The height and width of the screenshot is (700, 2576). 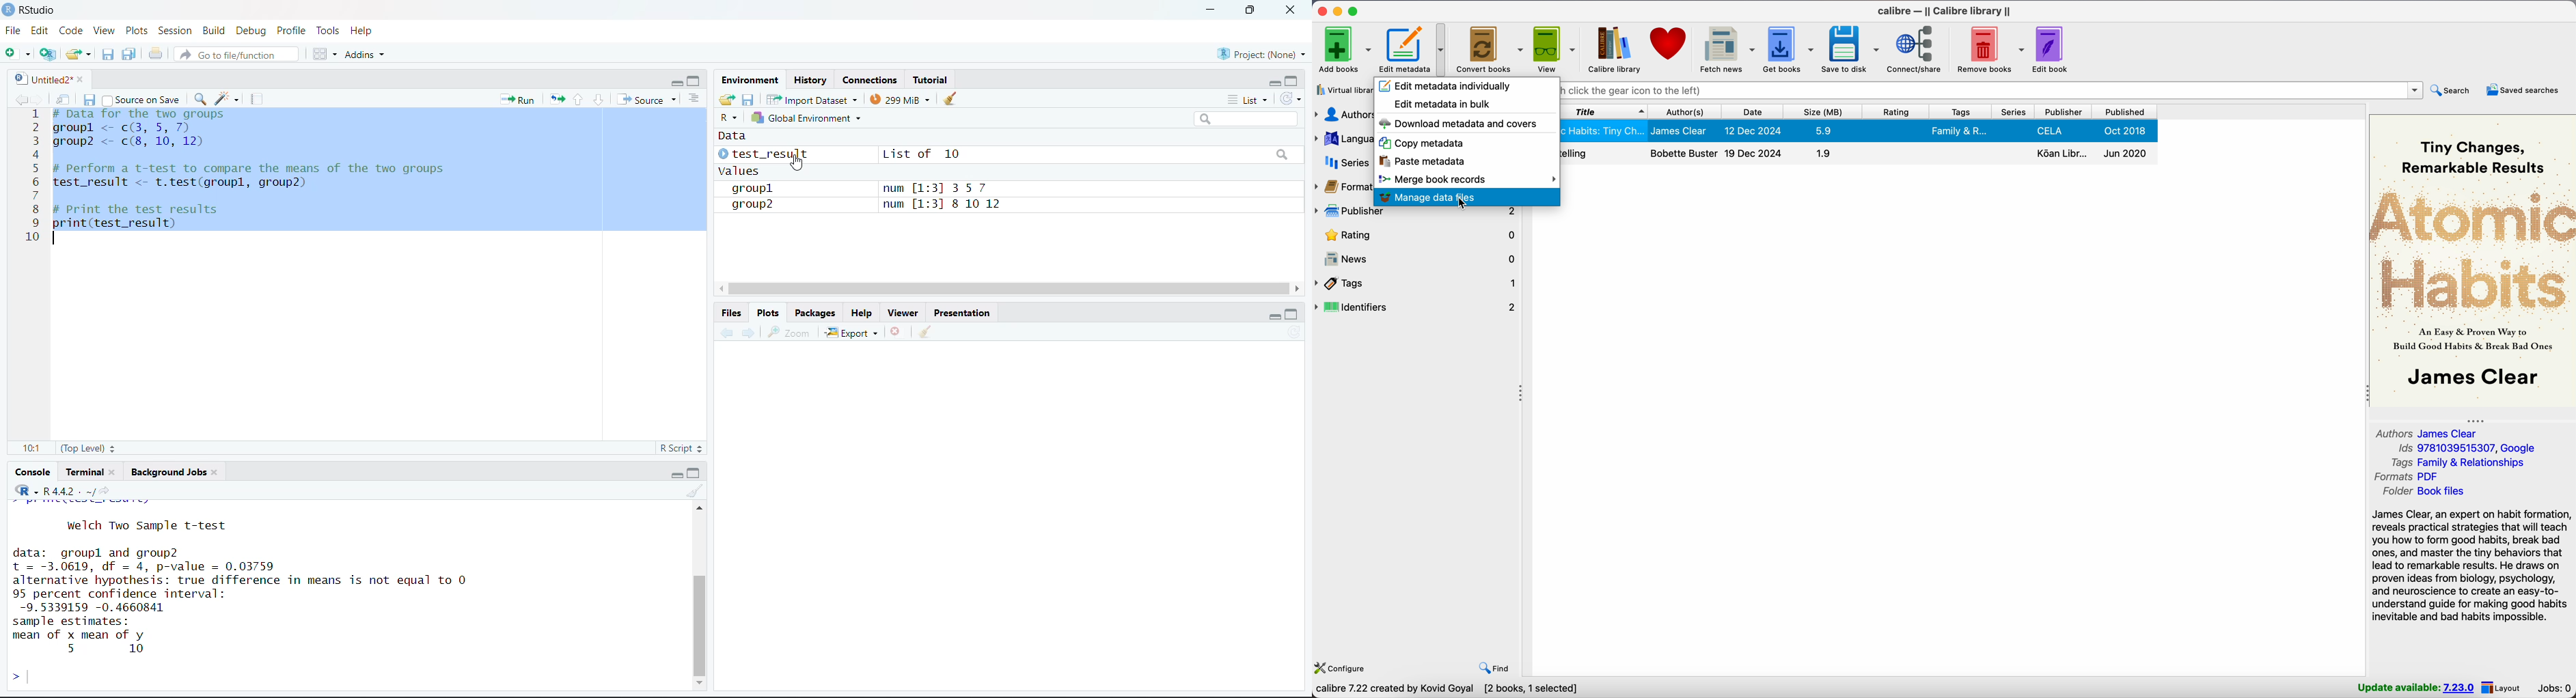 What do you see at coordinates (1354, 10) in the screenshot?
I see `maximize Calibre` at bounding box center [1354, 10].